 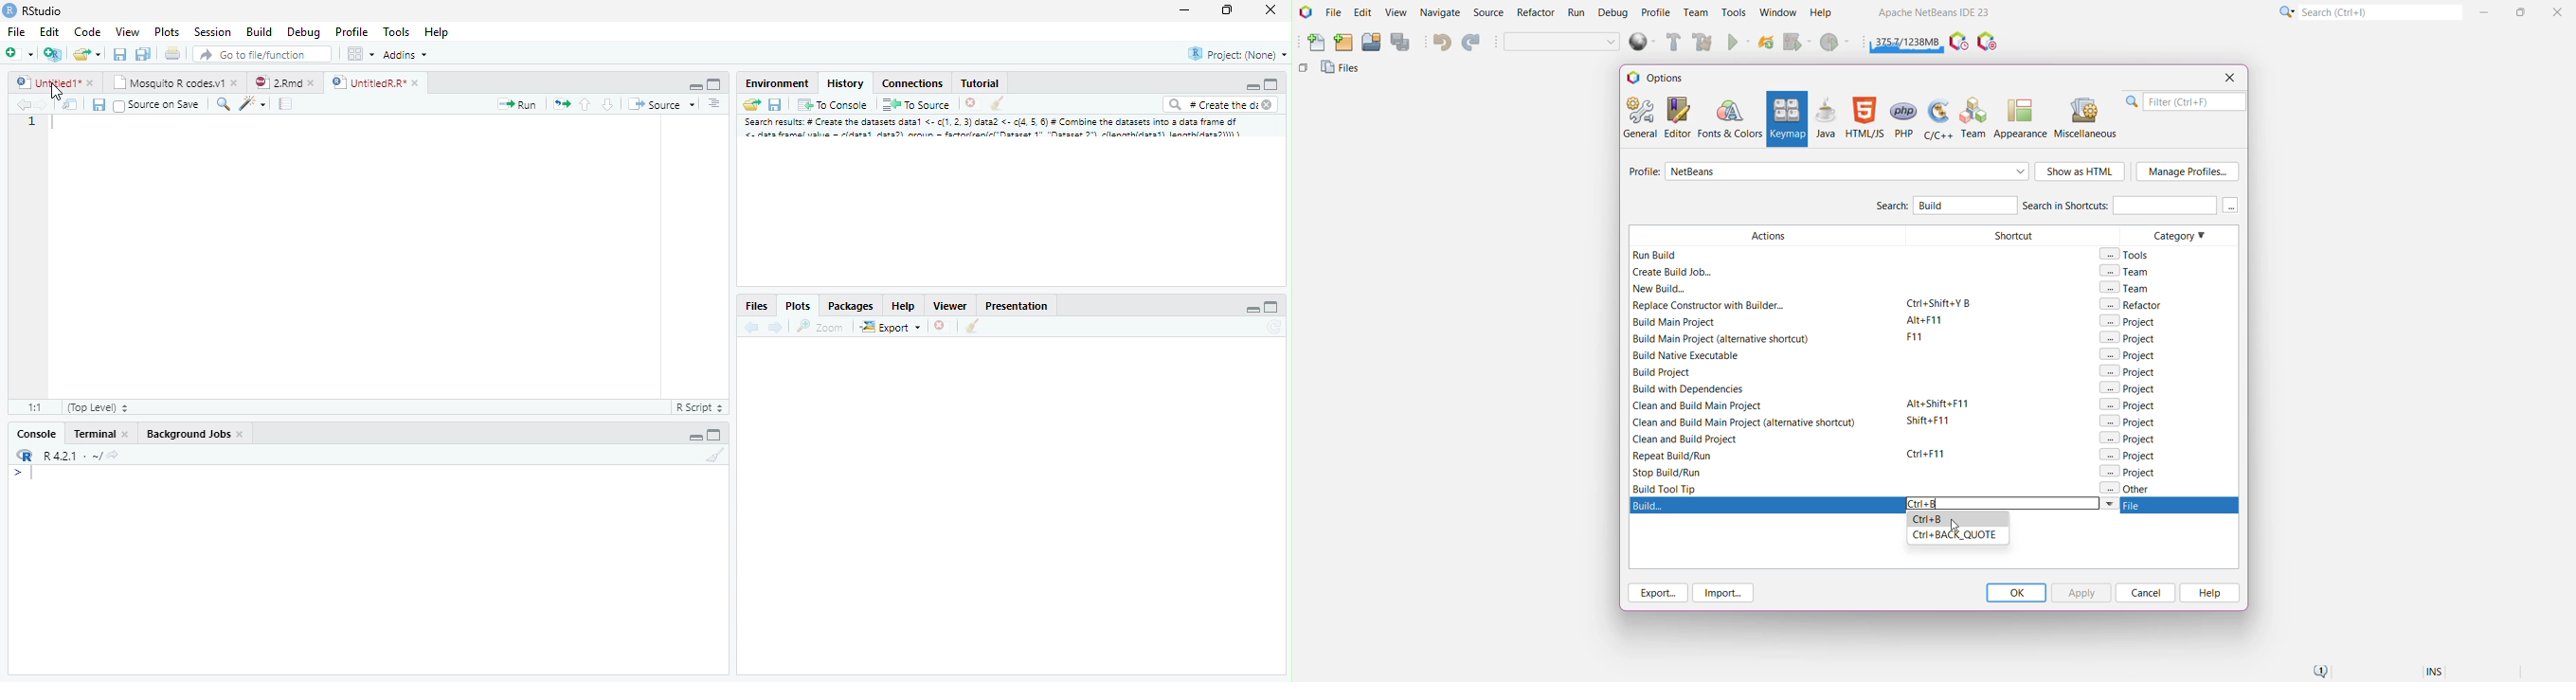 I want to click on Minimize, so click(x=694, y=86).